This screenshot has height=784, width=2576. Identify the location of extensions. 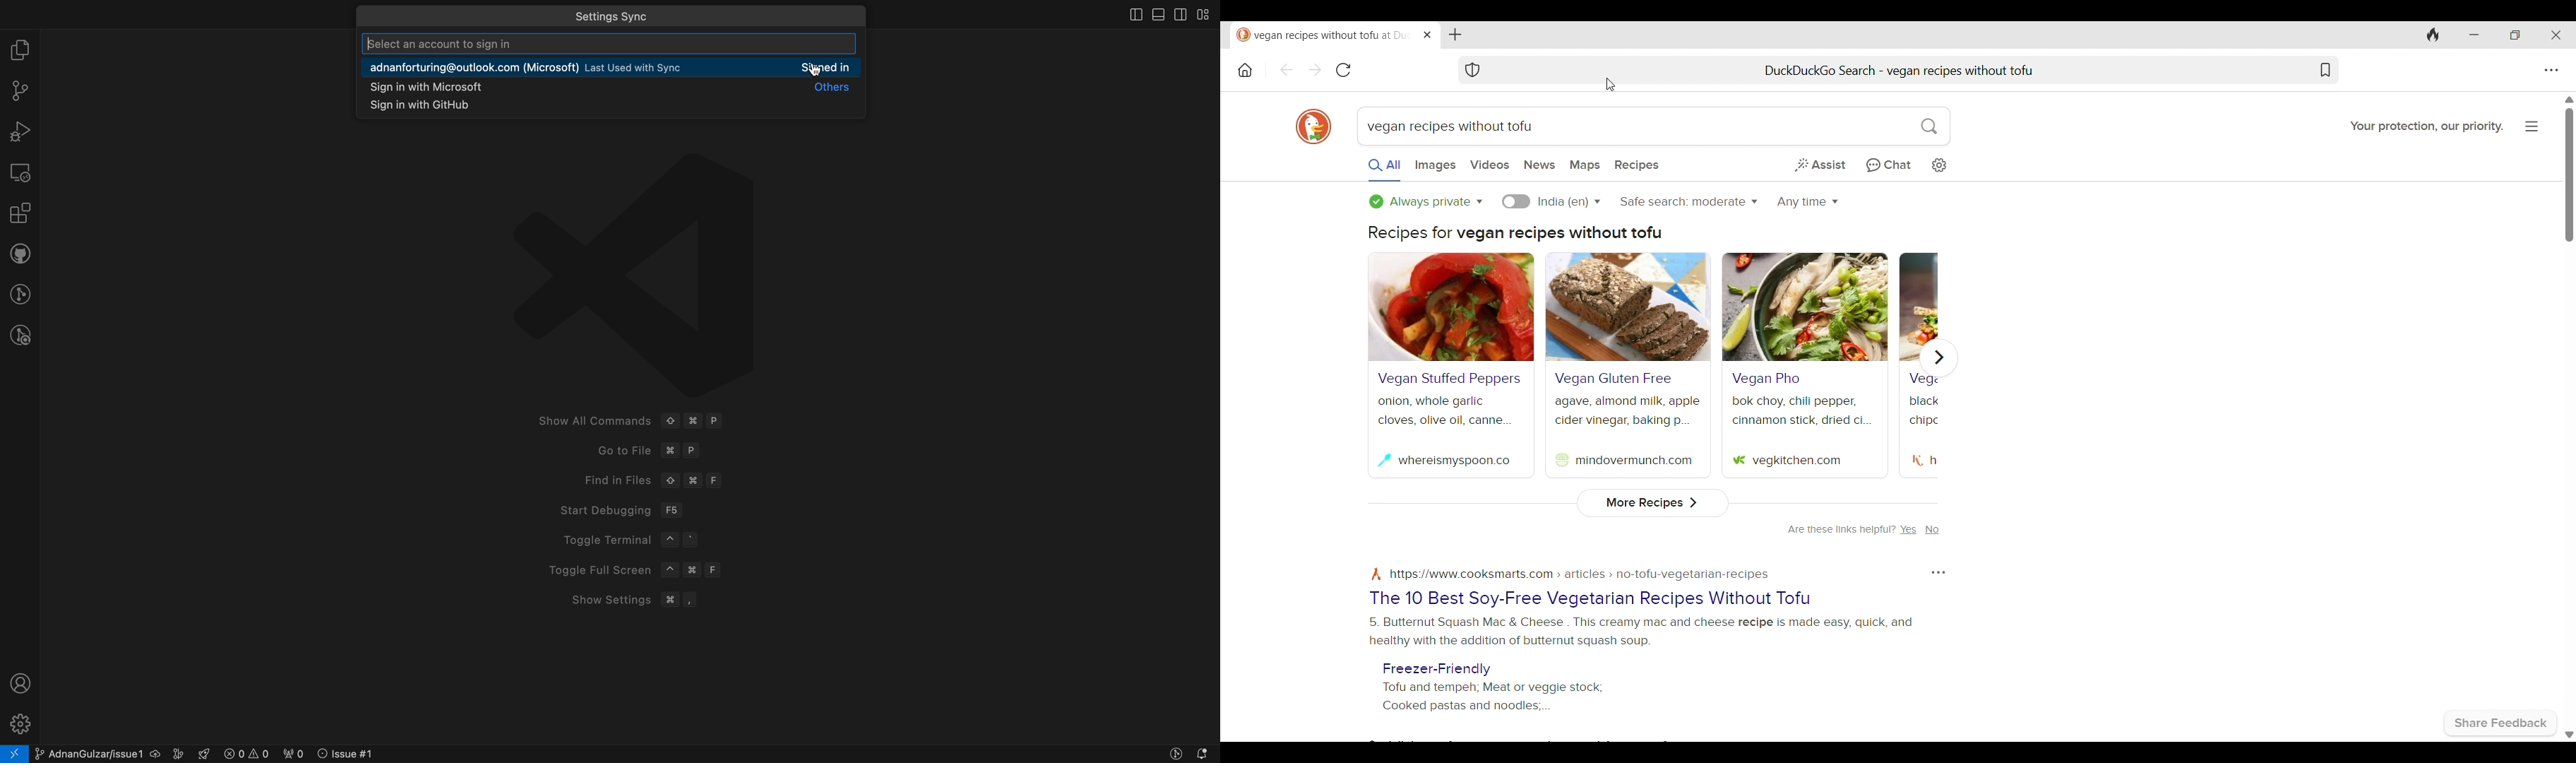
(18, 214).